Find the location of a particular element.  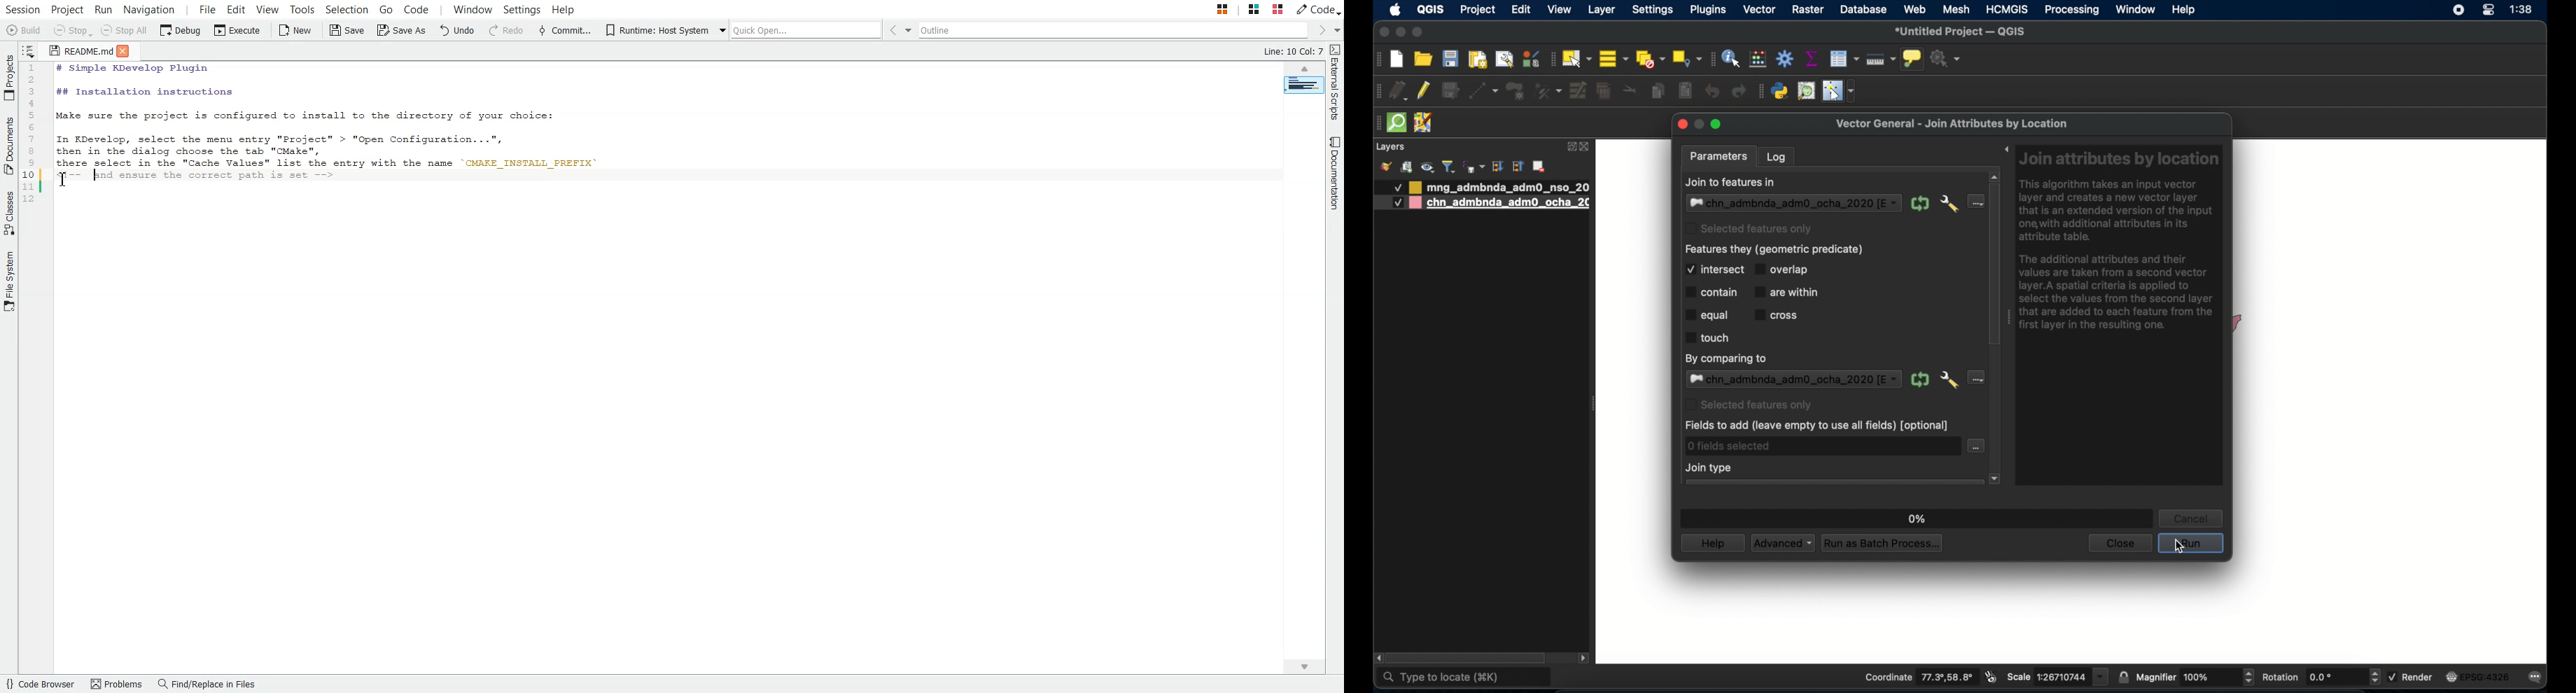

minimize is located at coordinates (1401, 33).